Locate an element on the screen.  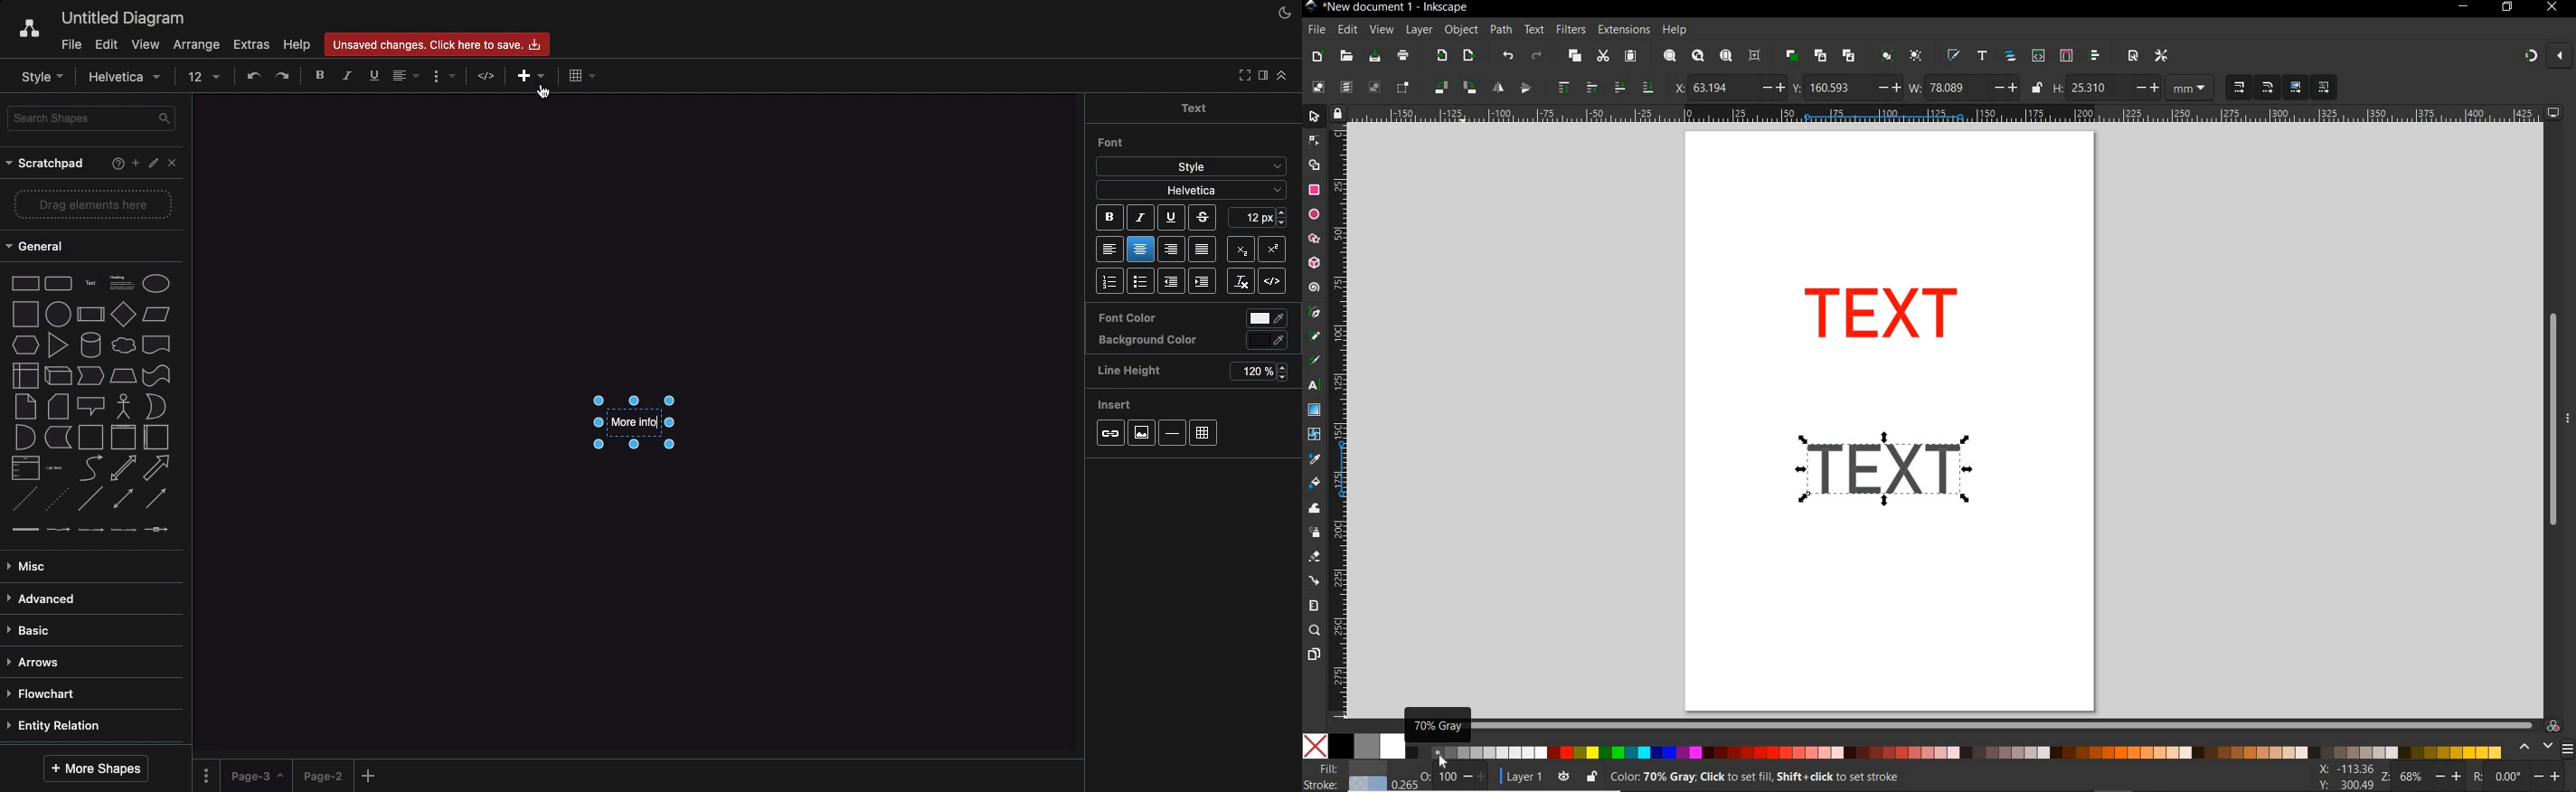
open fill and stroke is located at coordinates (1954, 56).